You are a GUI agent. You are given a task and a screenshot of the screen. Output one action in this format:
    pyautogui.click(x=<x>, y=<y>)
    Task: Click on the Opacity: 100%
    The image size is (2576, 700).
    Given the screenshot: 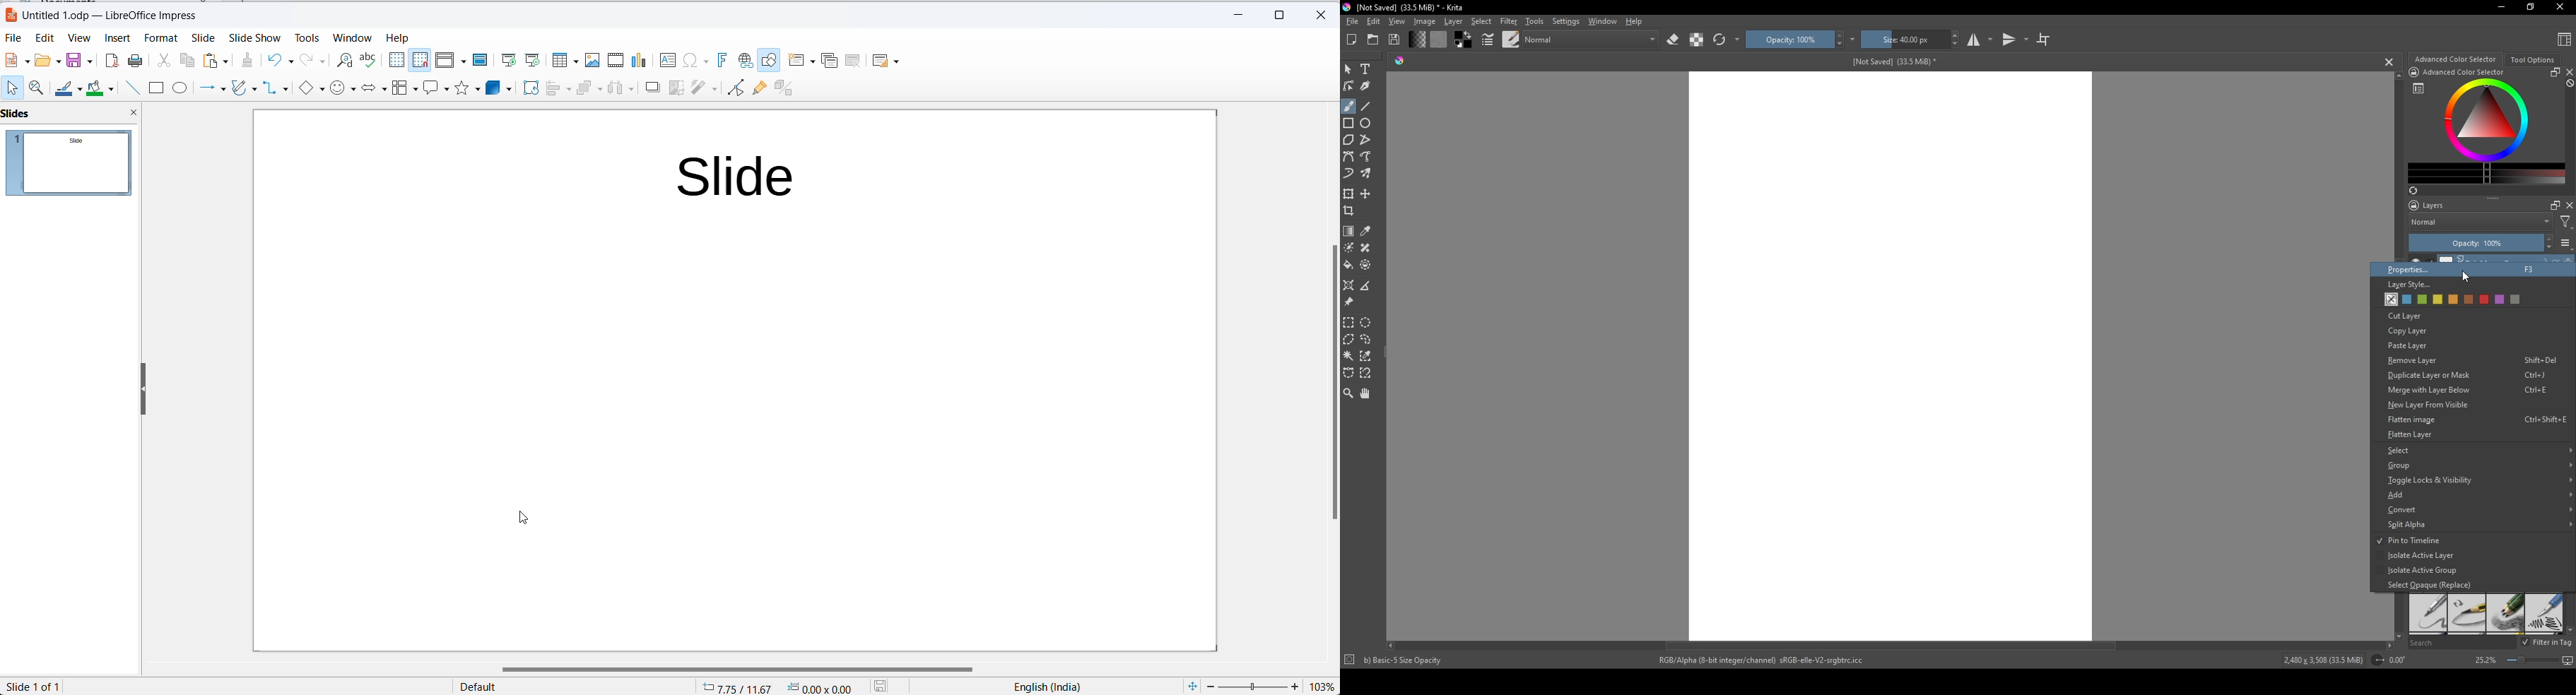 What is the action you would take?
    pyautogui.click(x=2473, y=243)
    